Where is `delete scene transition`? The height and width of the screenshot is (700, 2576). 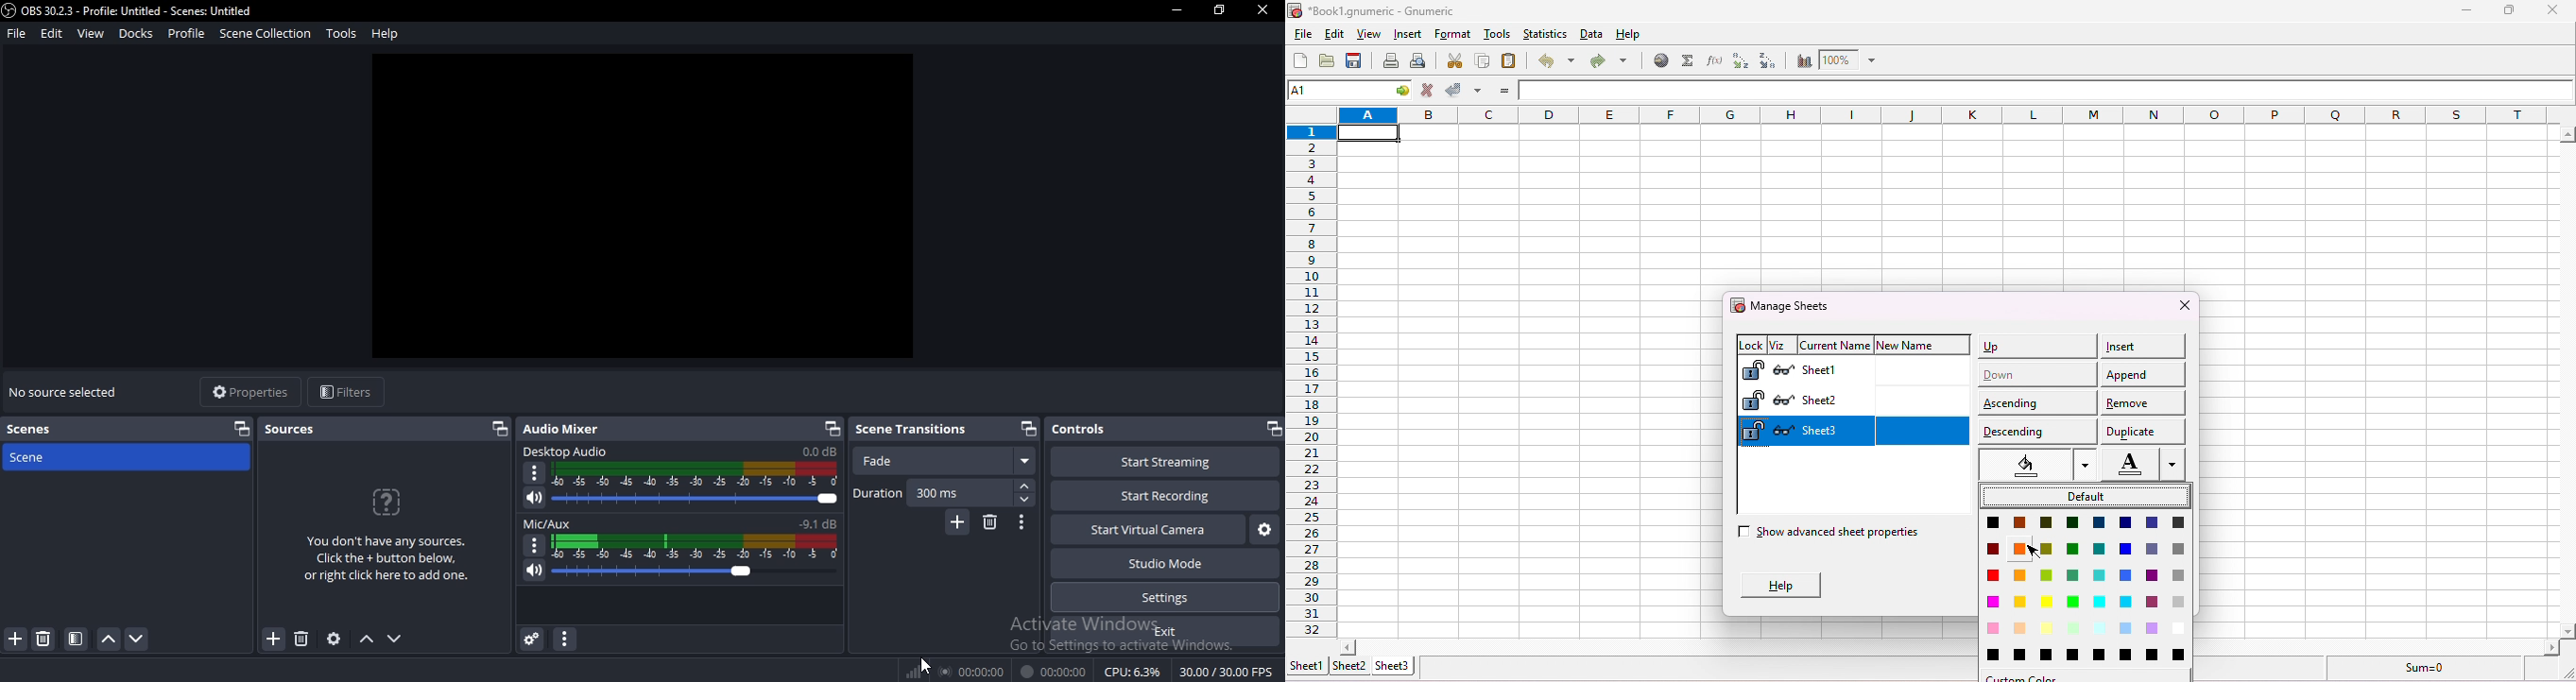
delete scene transition is located at coordinates (989, 523).